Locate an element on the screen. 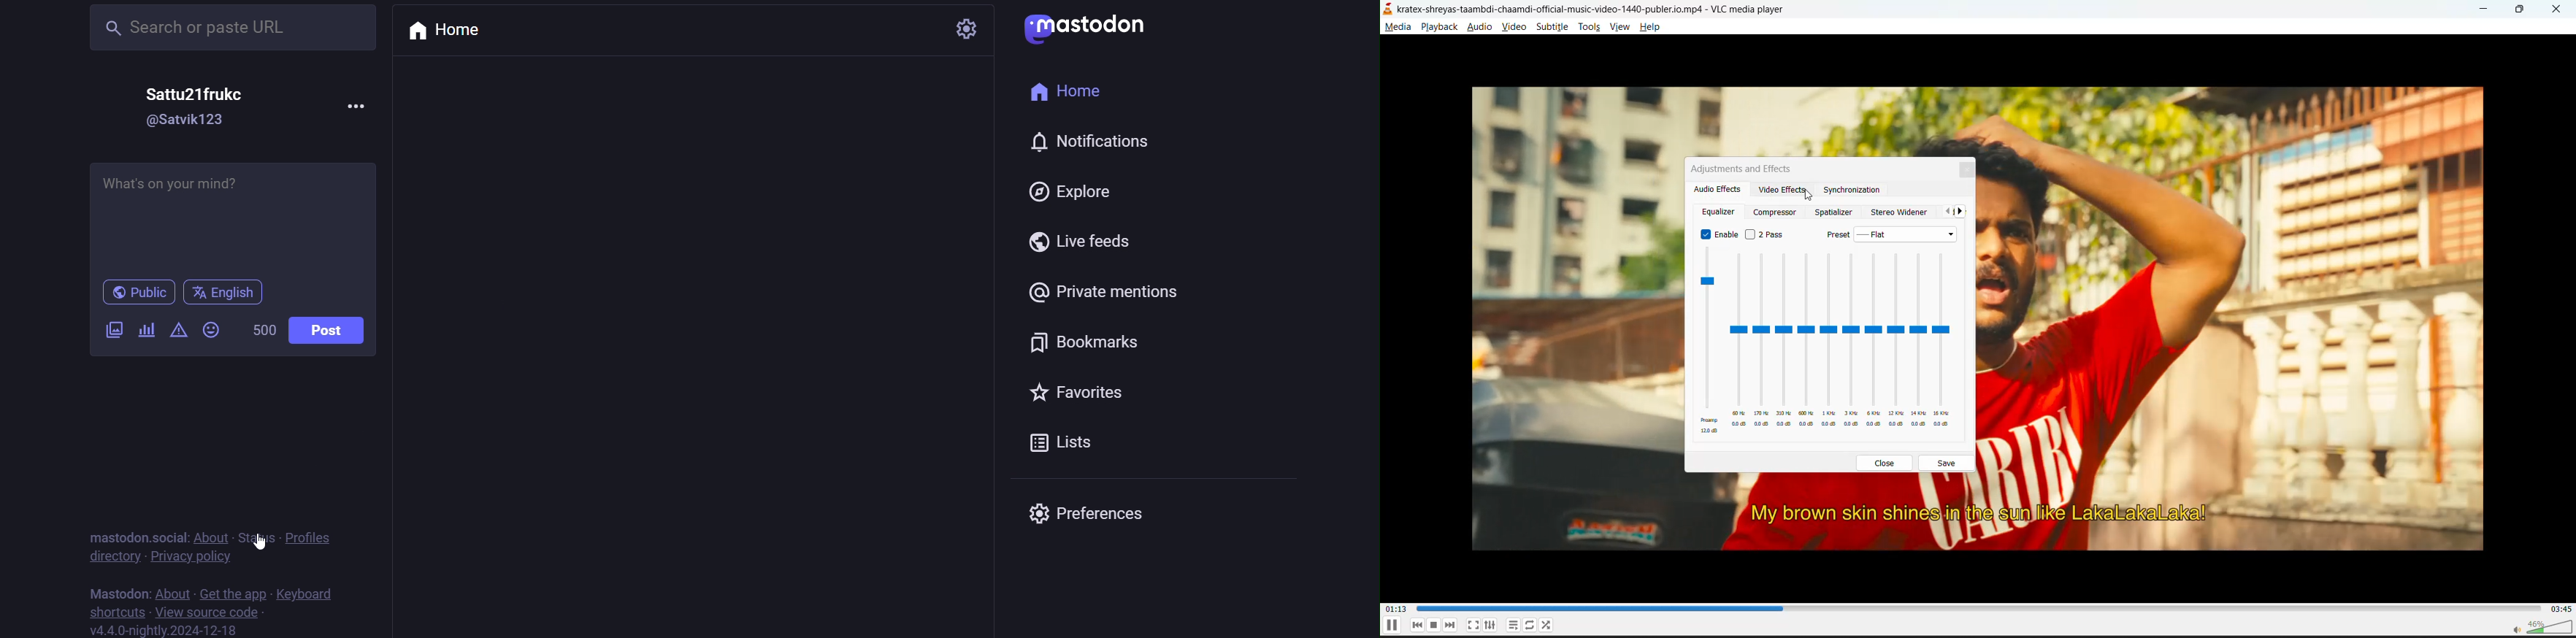 This screenshot has height=644, width=2576. source code is located at coordinates (212, 612).